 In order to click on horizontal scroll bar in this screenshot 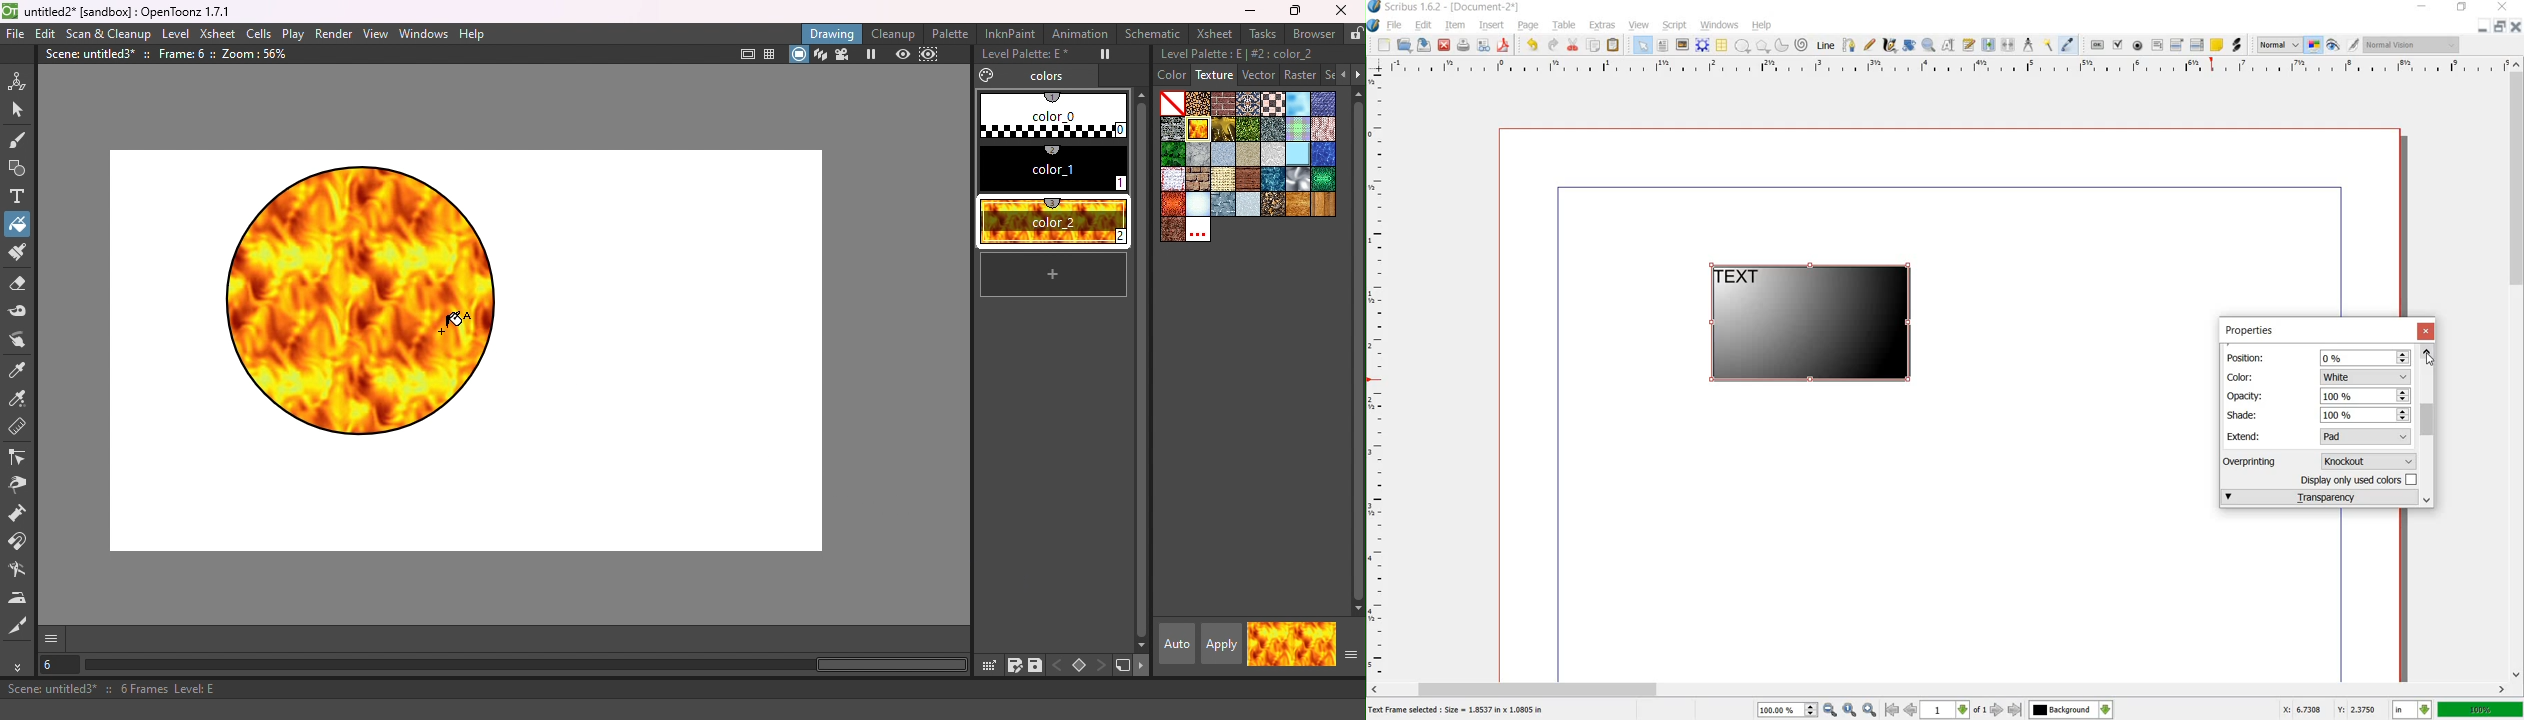, I will do `click(527, 665)`.